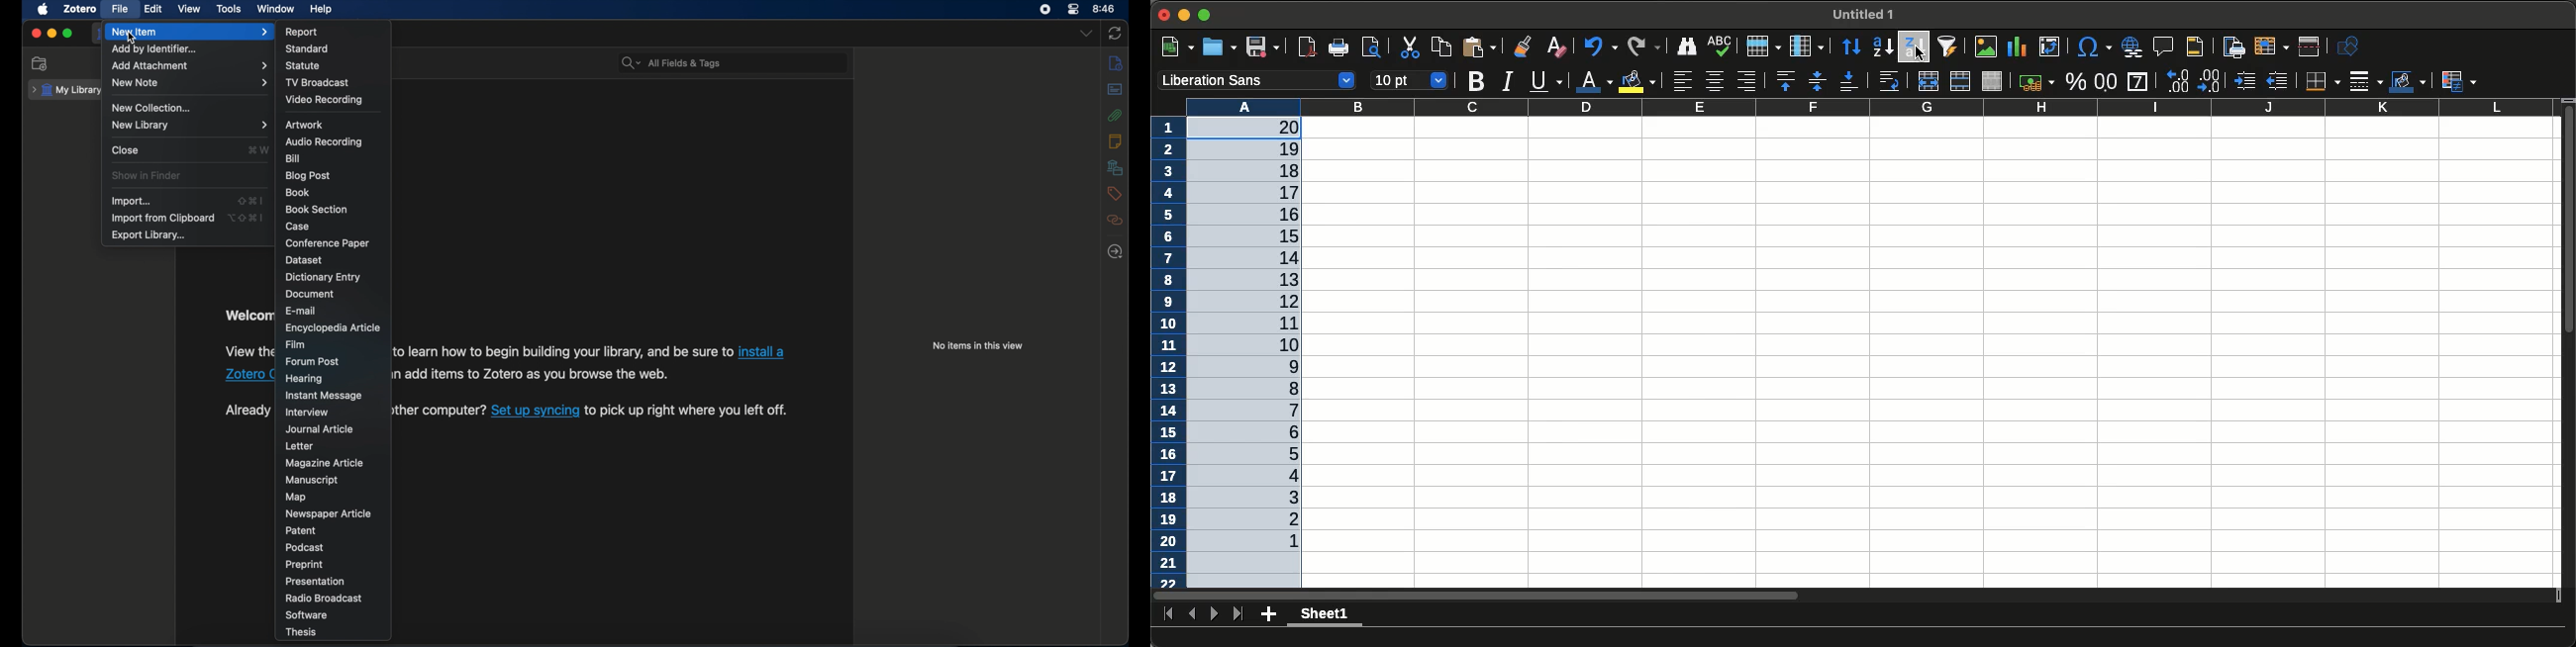 The height and width of the screenshot is (672, 2576). I want to click on Last sheet, so click(1237, 613).